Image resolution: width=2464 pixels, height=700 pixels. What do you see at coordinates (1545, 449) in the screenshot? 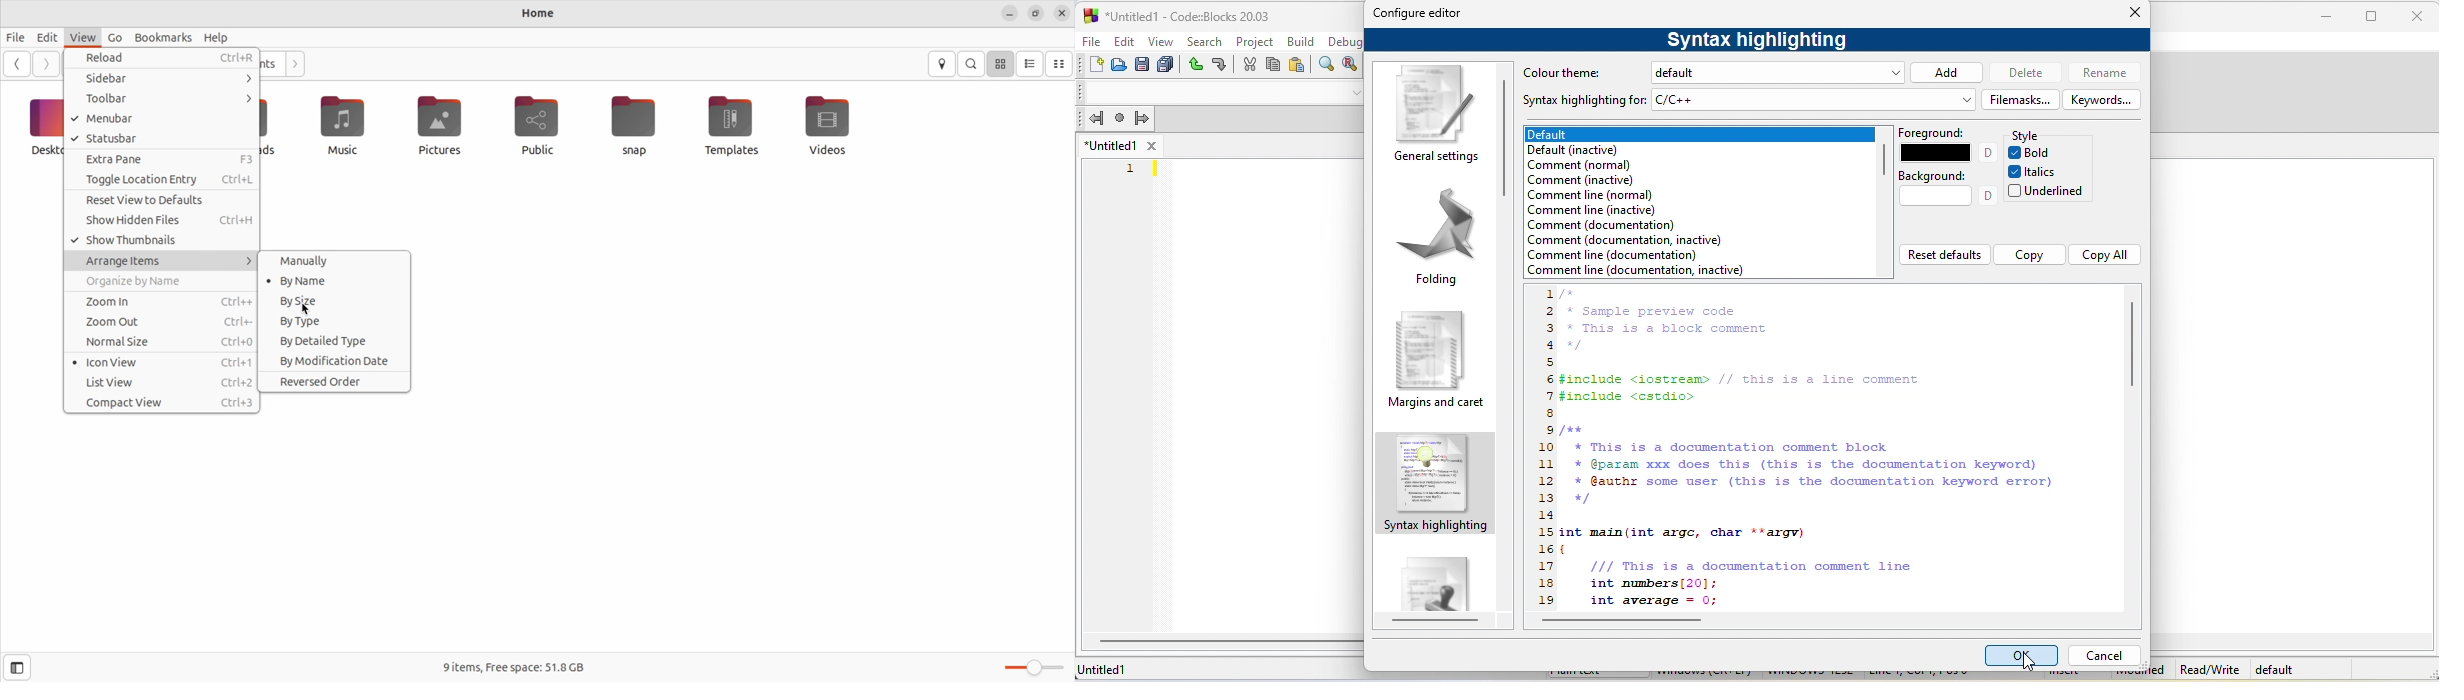
I see `line numbering` at bounding box center [1545, 449].